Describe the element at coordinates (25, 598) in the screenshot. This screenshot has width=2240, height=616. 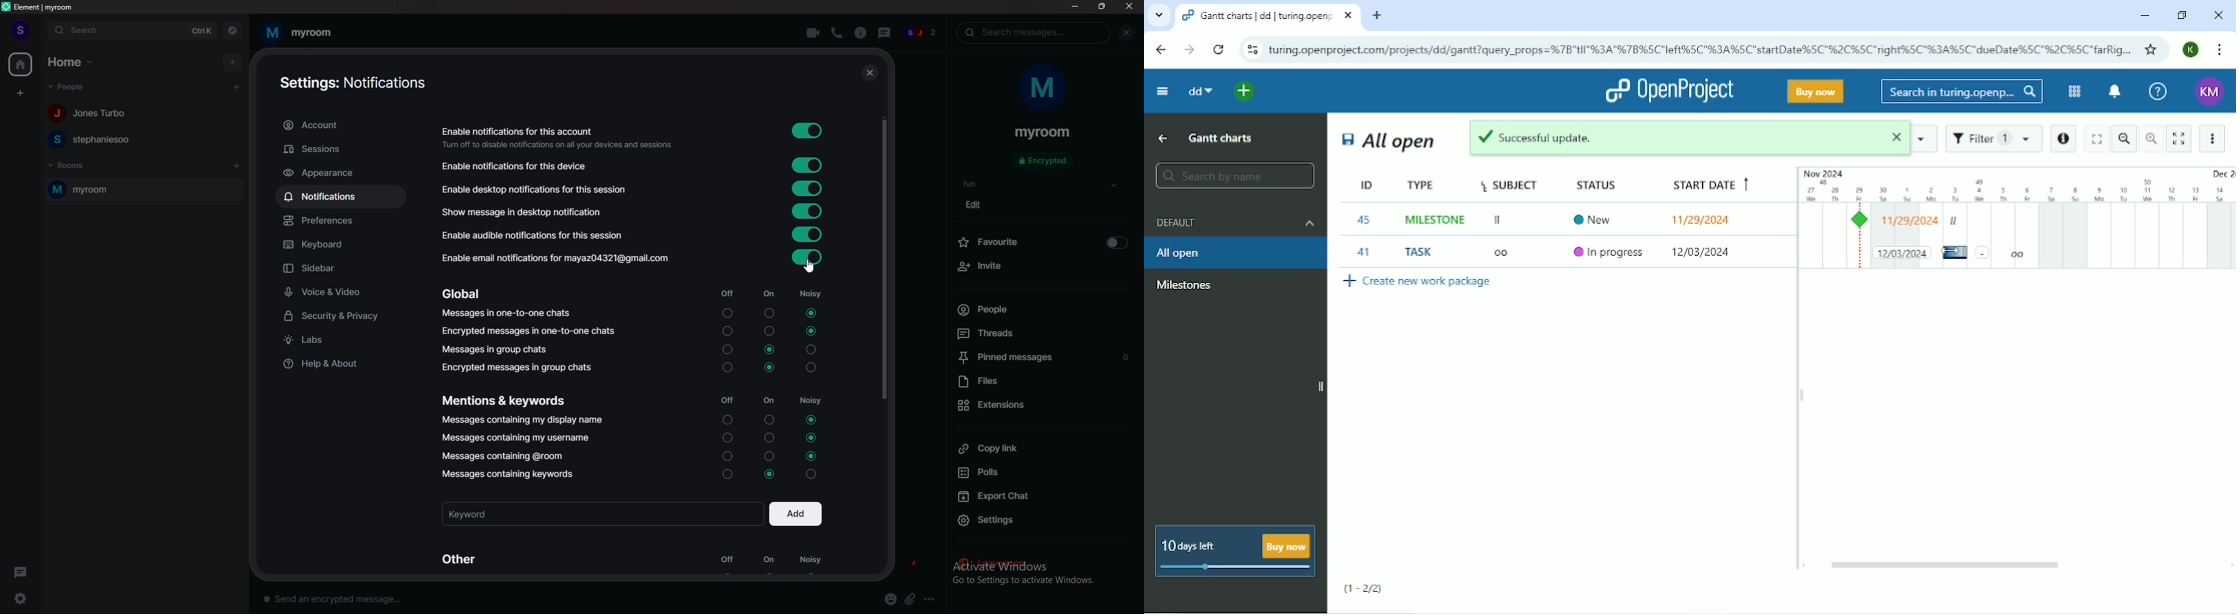
I see `settings` at that location.